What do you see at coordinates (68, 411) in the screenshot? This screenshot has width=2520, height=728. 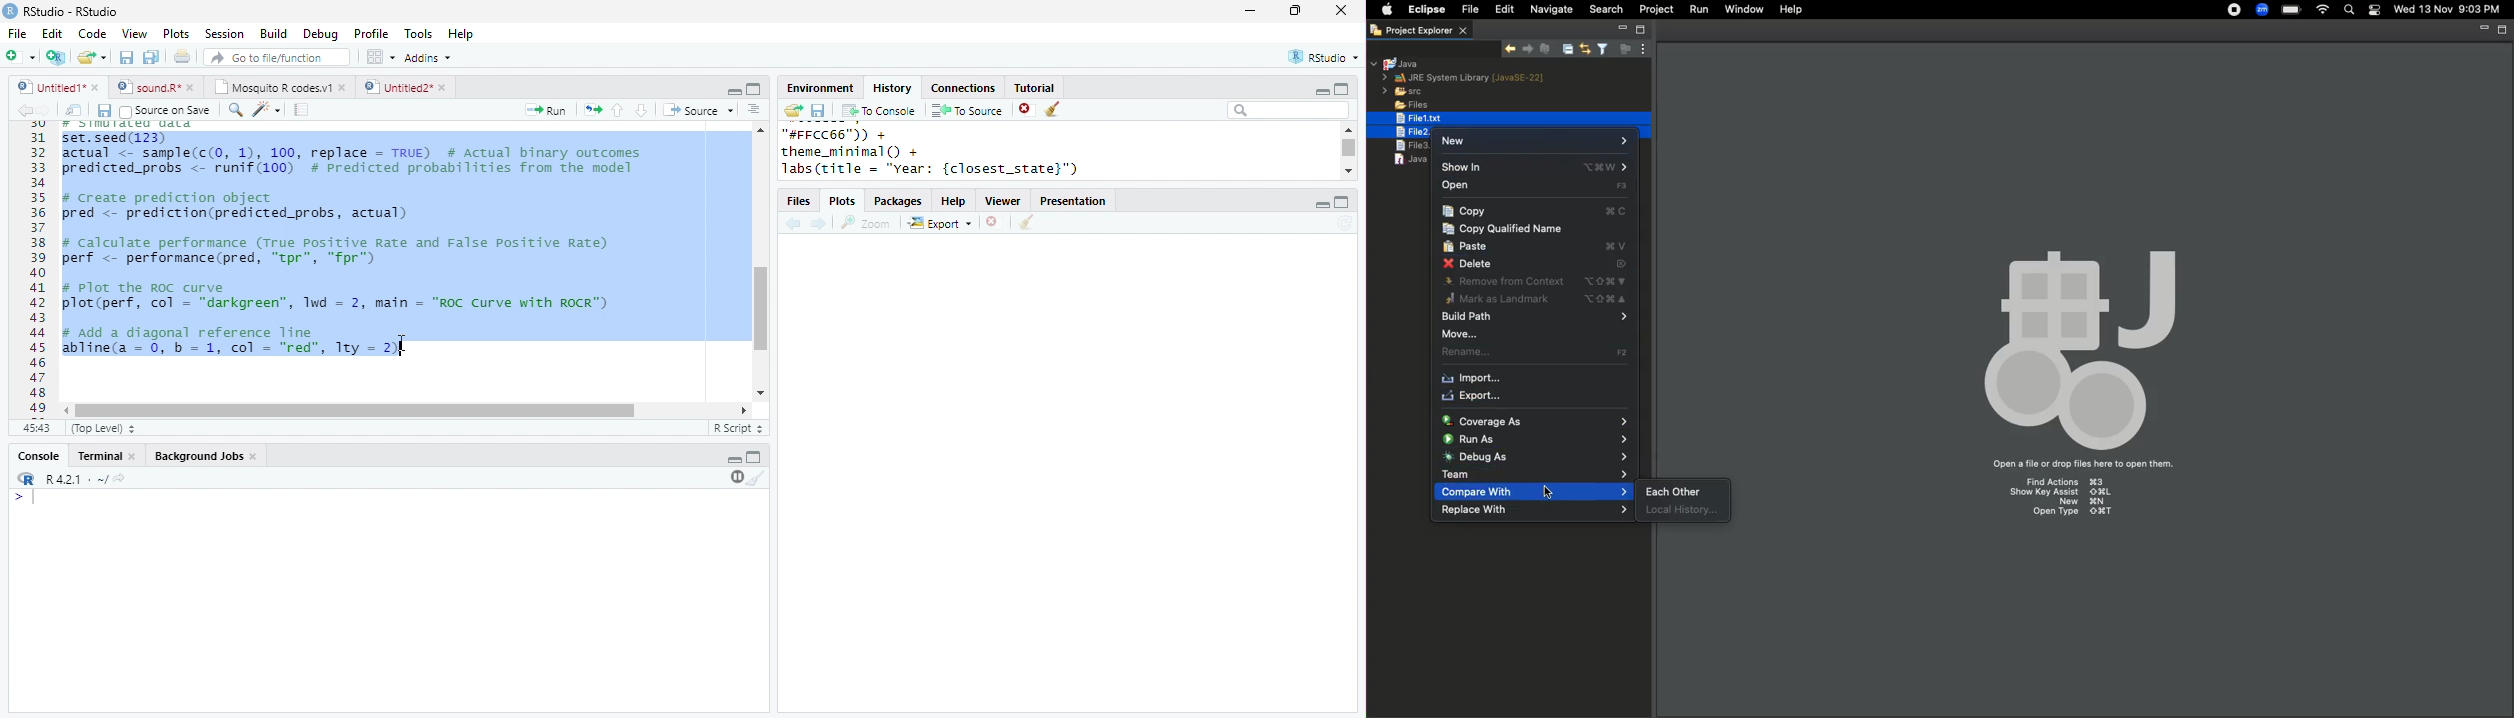 I see `scroll left` at bounding box center [68, 411].